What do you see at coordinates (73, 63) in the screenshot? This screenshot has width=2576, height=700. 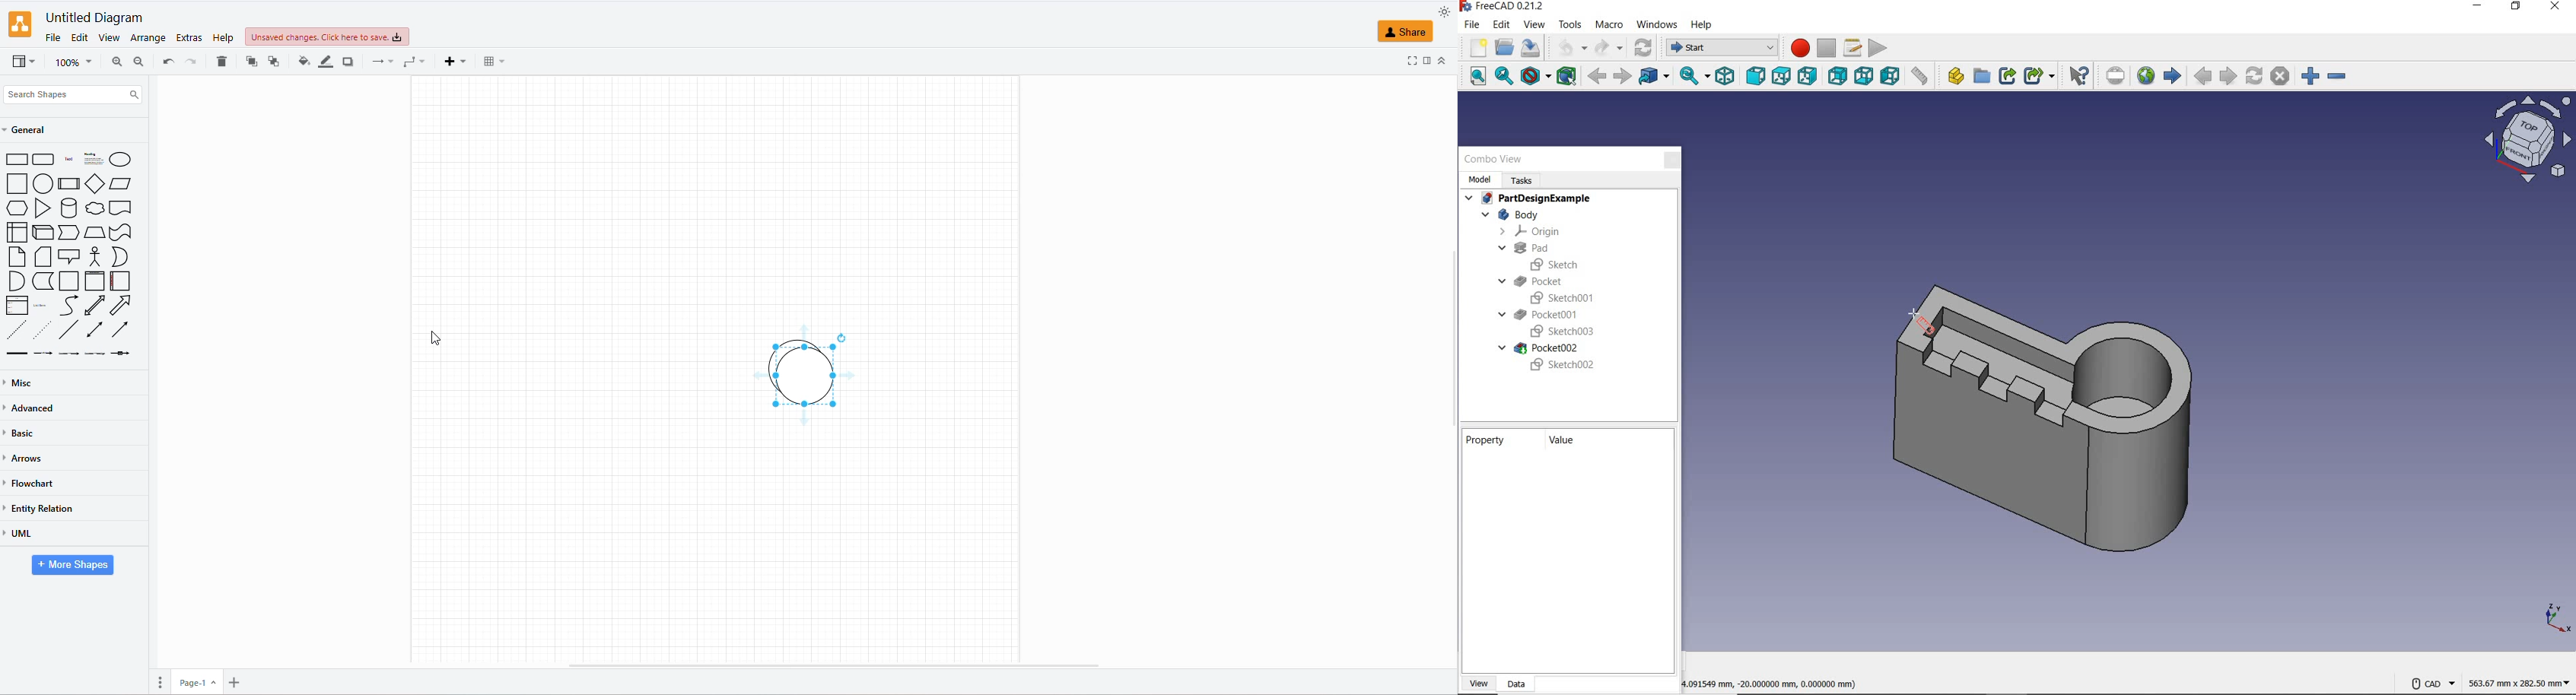 I see `ZOOM` at bounding box center [73, 63].